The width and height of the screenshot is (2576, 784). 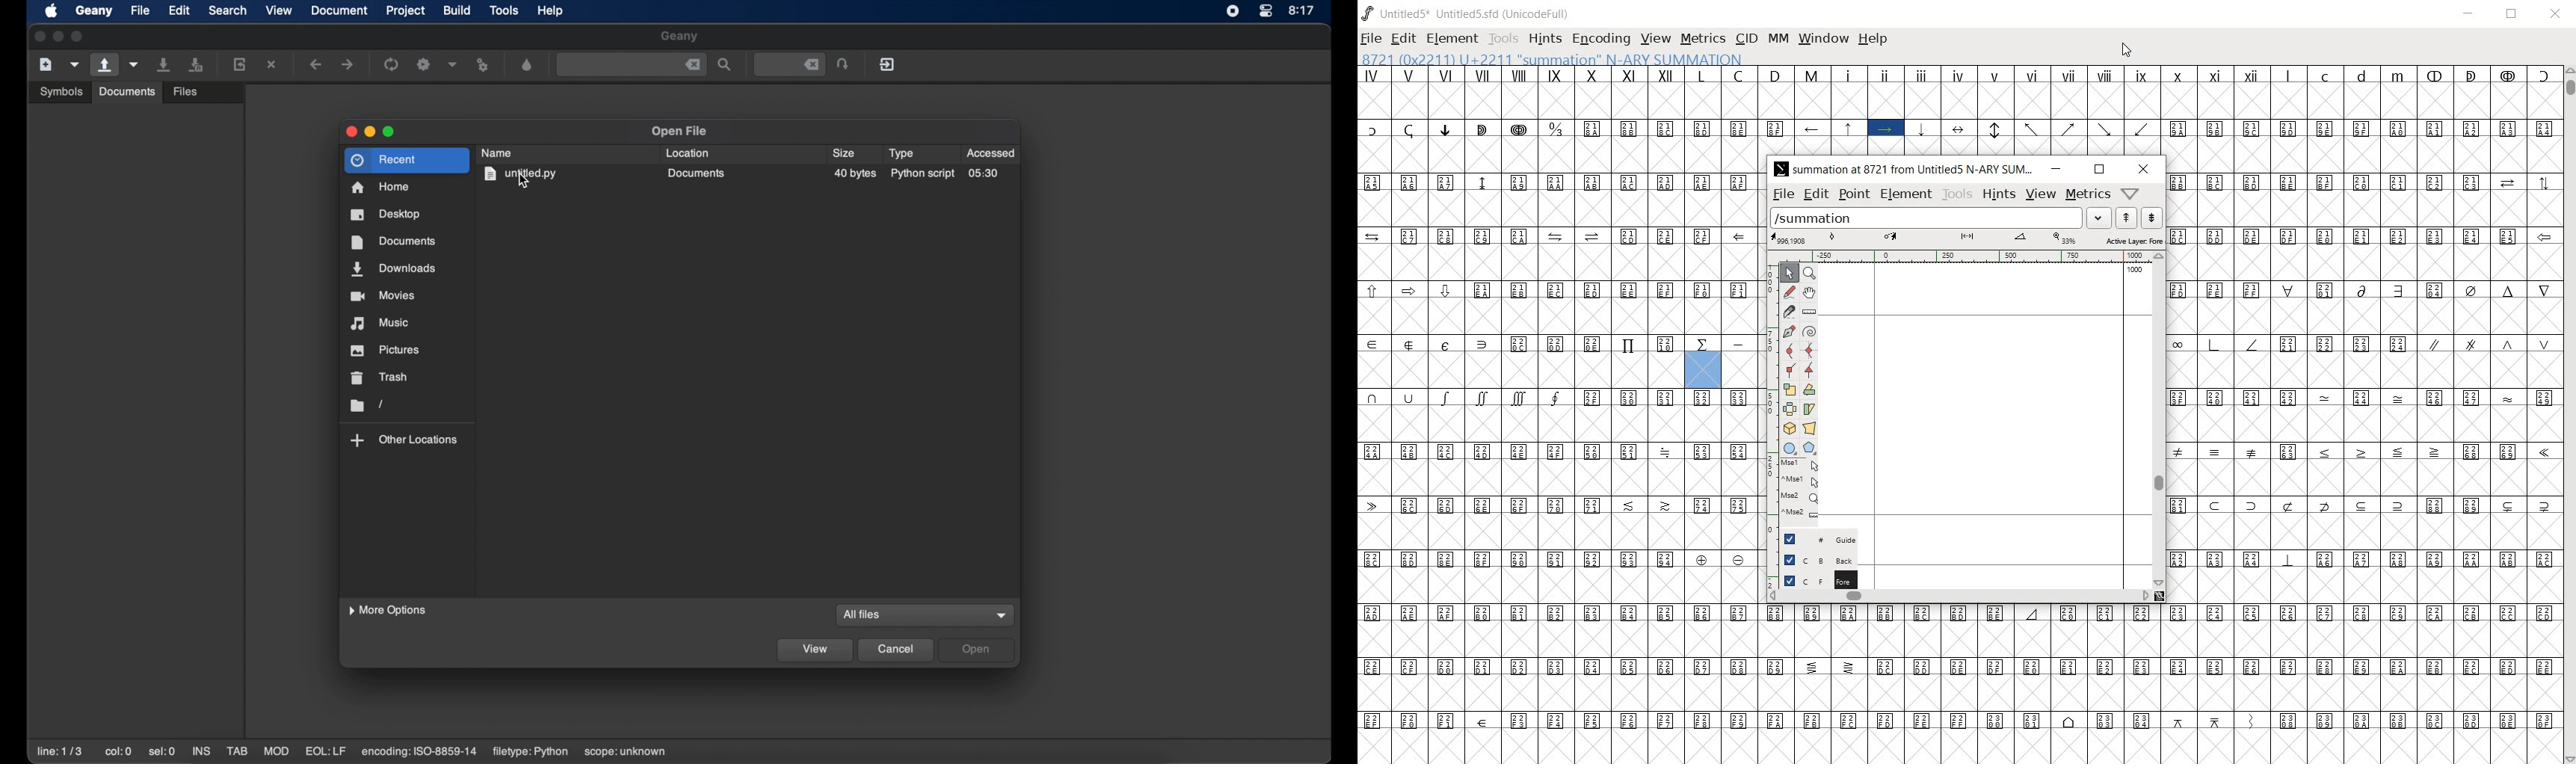 I want to click on mse1 mse1 mse2 mse2, so click(x=1799, y=488).